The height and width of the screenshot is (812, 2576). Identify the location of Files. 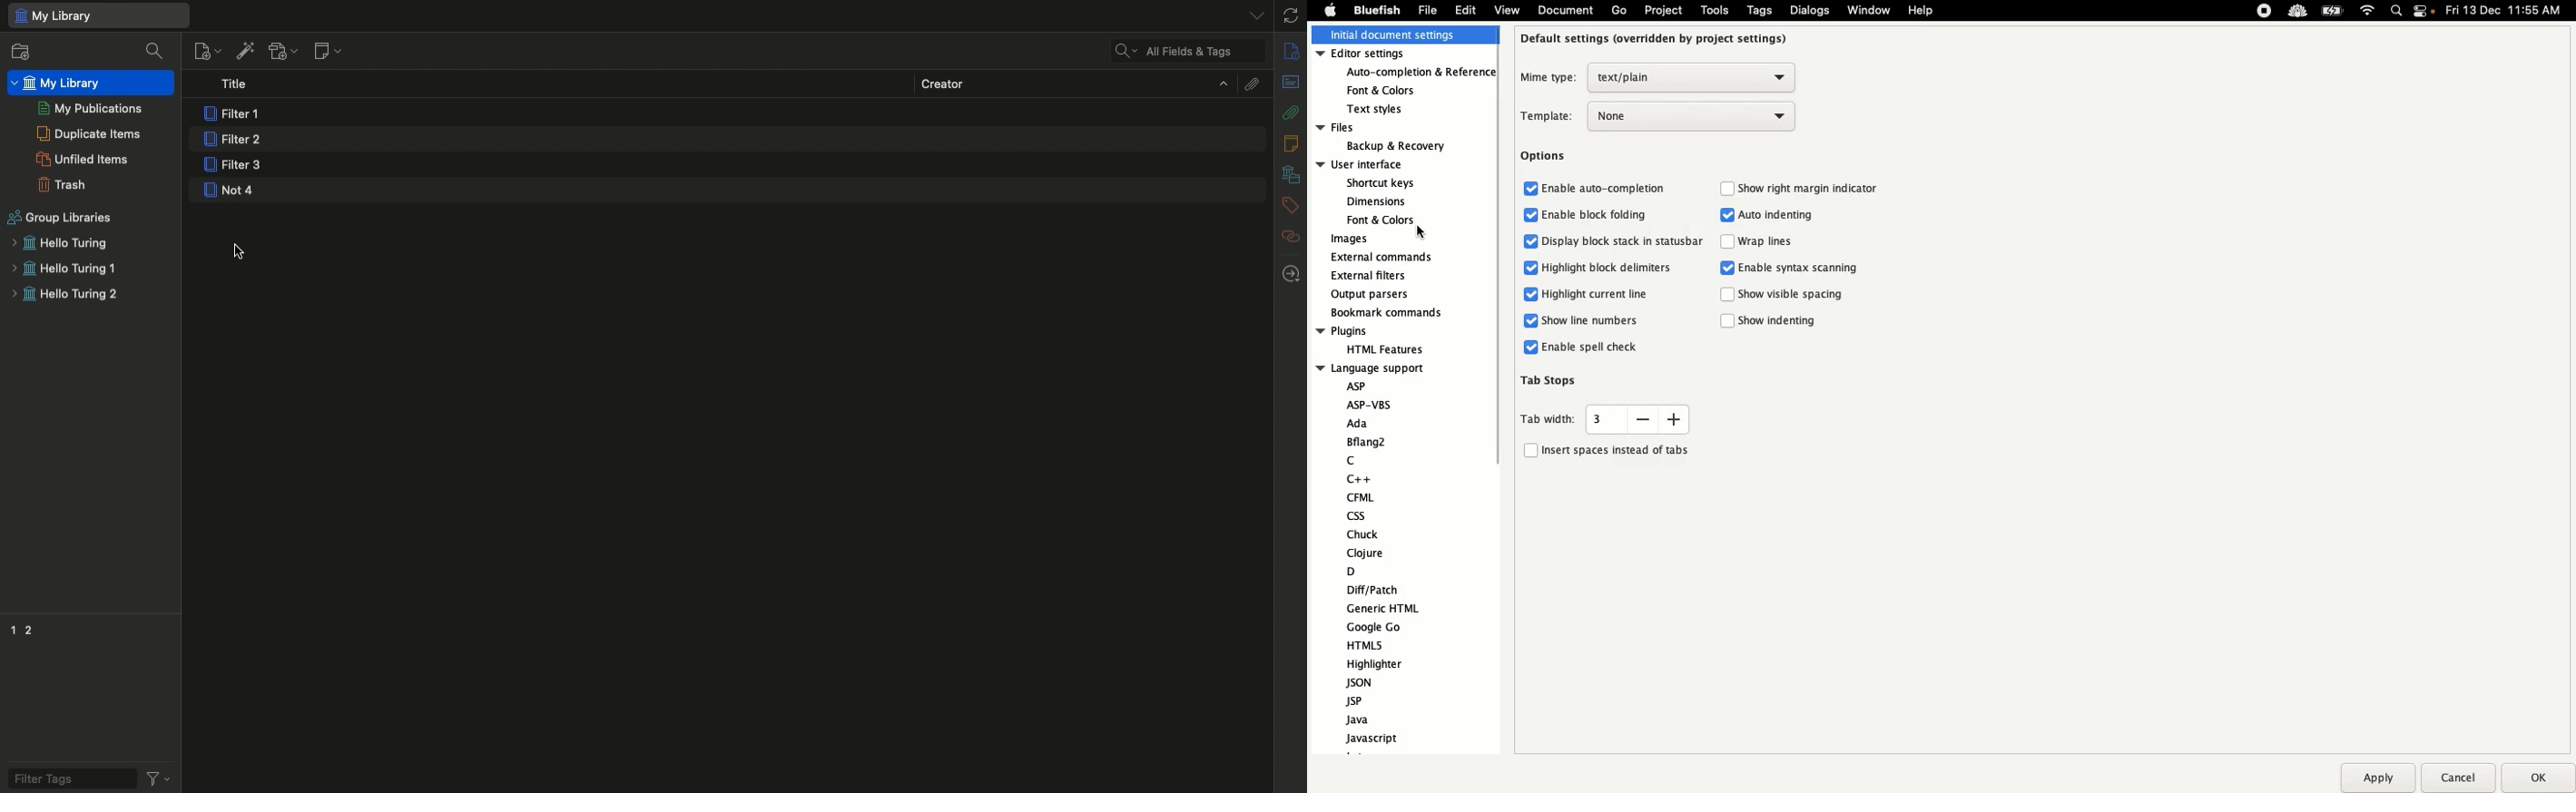
(1382, 127).